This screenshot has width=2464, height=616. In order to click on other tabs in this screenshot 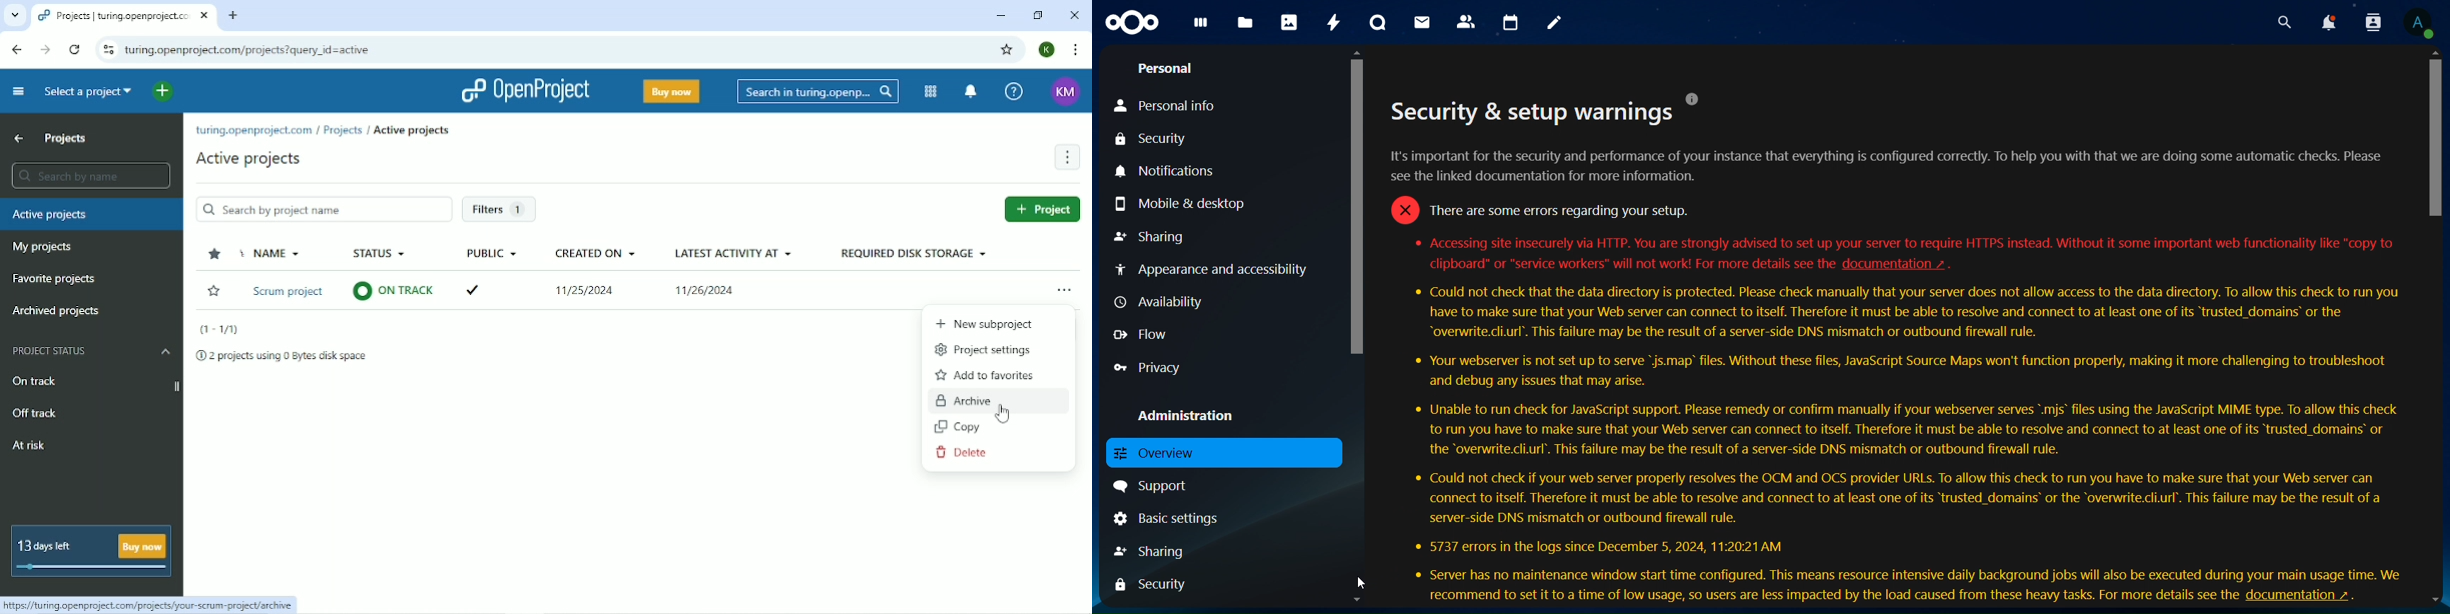, I will do `click(13, 17)`.